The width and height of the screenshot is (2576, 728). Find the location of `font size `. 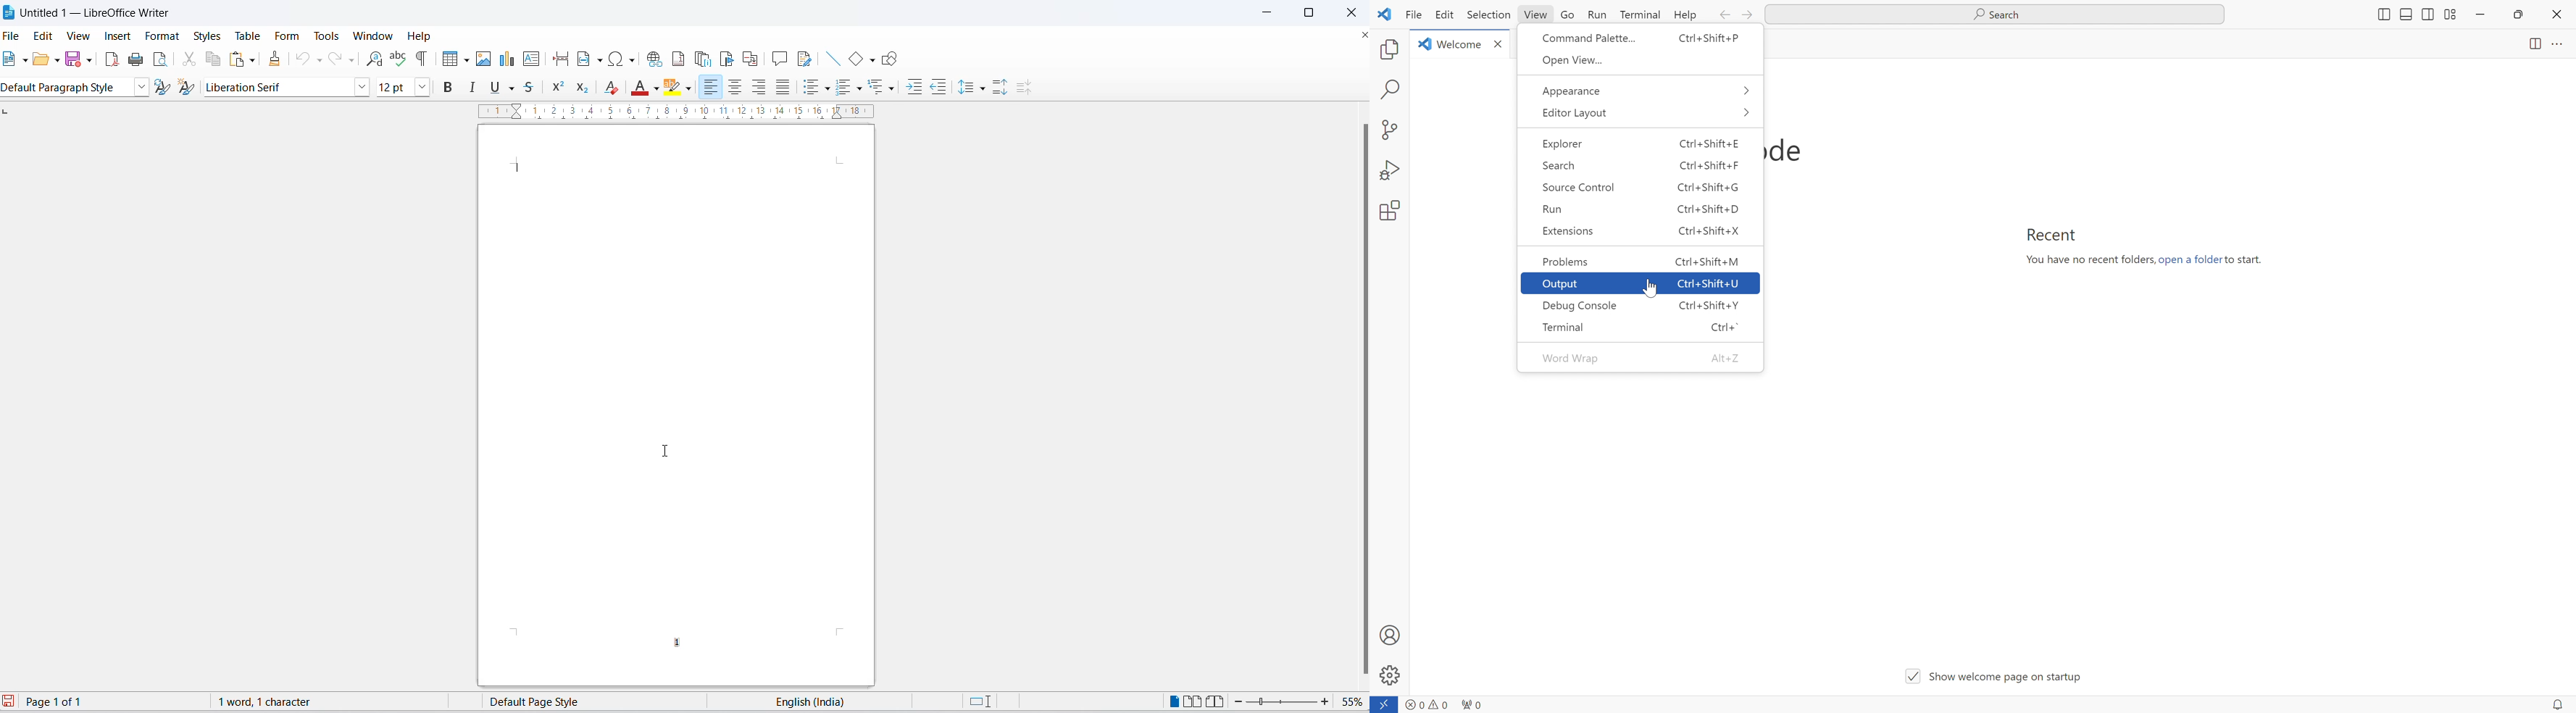

font size  is located at coordinates (393, 86).